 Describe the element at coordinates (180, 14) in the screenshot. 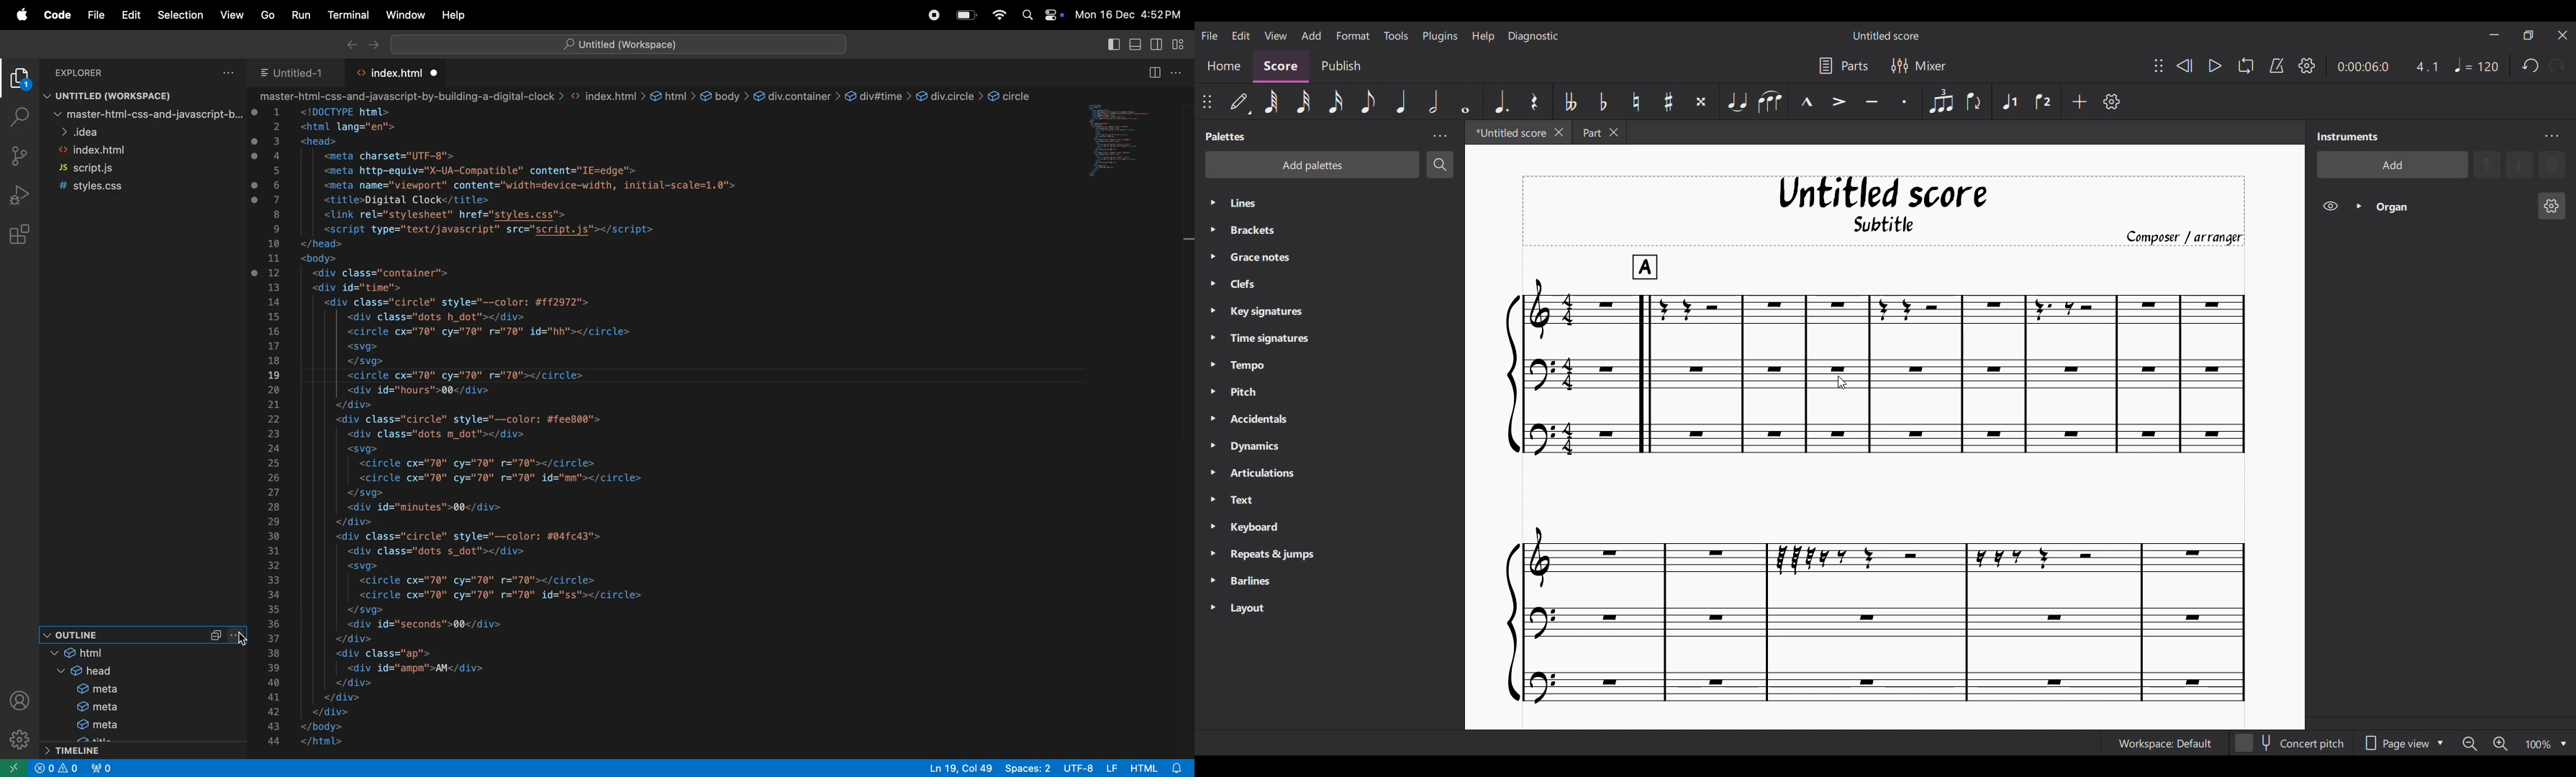

I see `selection` at that location.